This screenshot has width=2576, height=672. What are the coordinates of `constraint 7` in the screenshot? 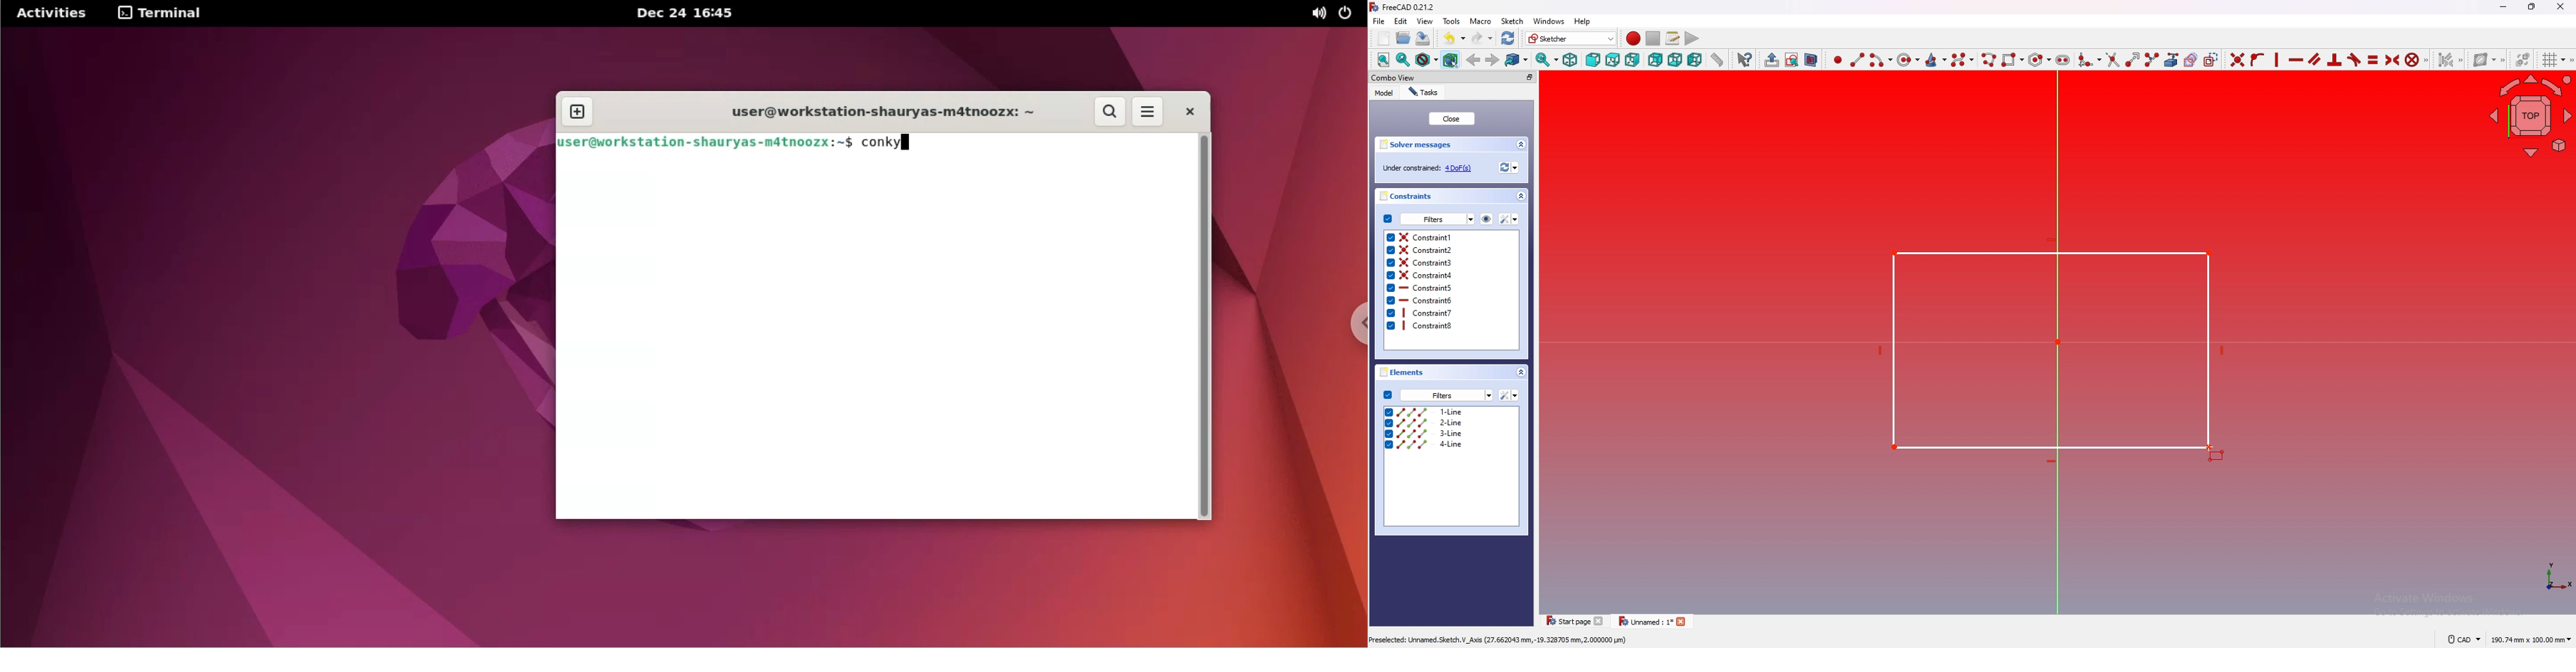 It's located at (1450, 312).